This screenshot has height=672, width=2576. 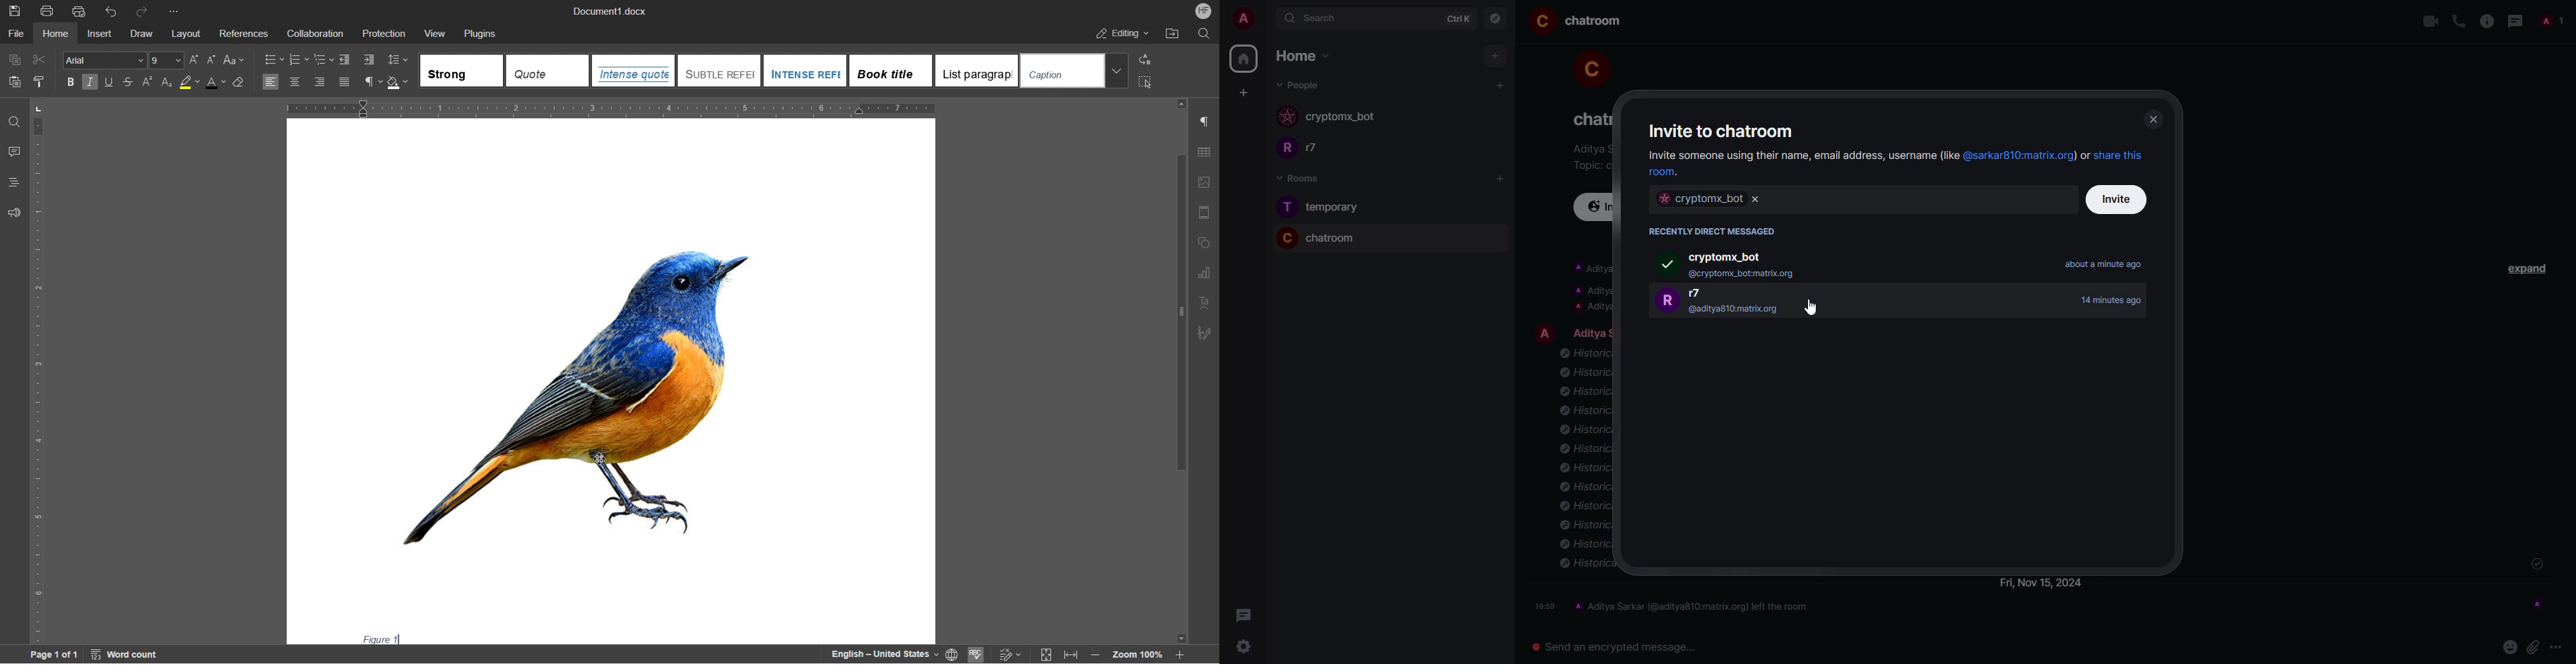 I want to click on more, so click(x=2558, y=646).